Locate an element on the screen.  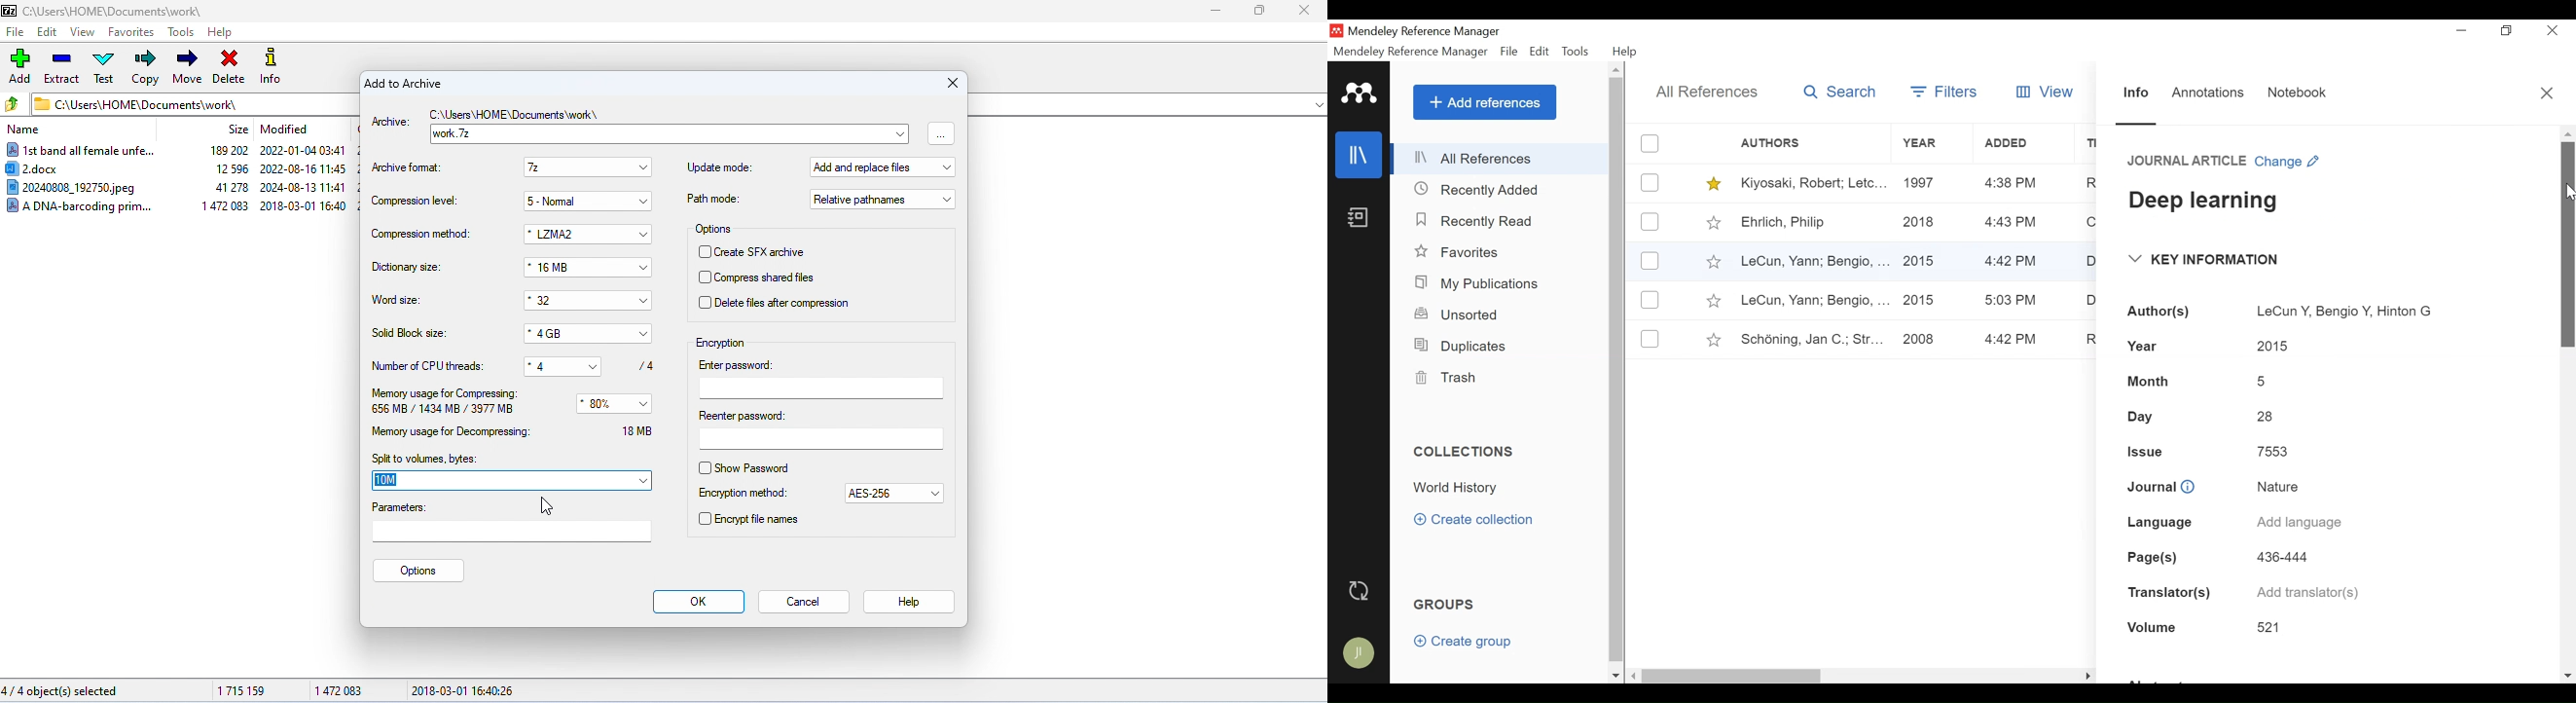
LeCun Y, Bengio Y, Hinton G is located at coordinates (2345, 307).